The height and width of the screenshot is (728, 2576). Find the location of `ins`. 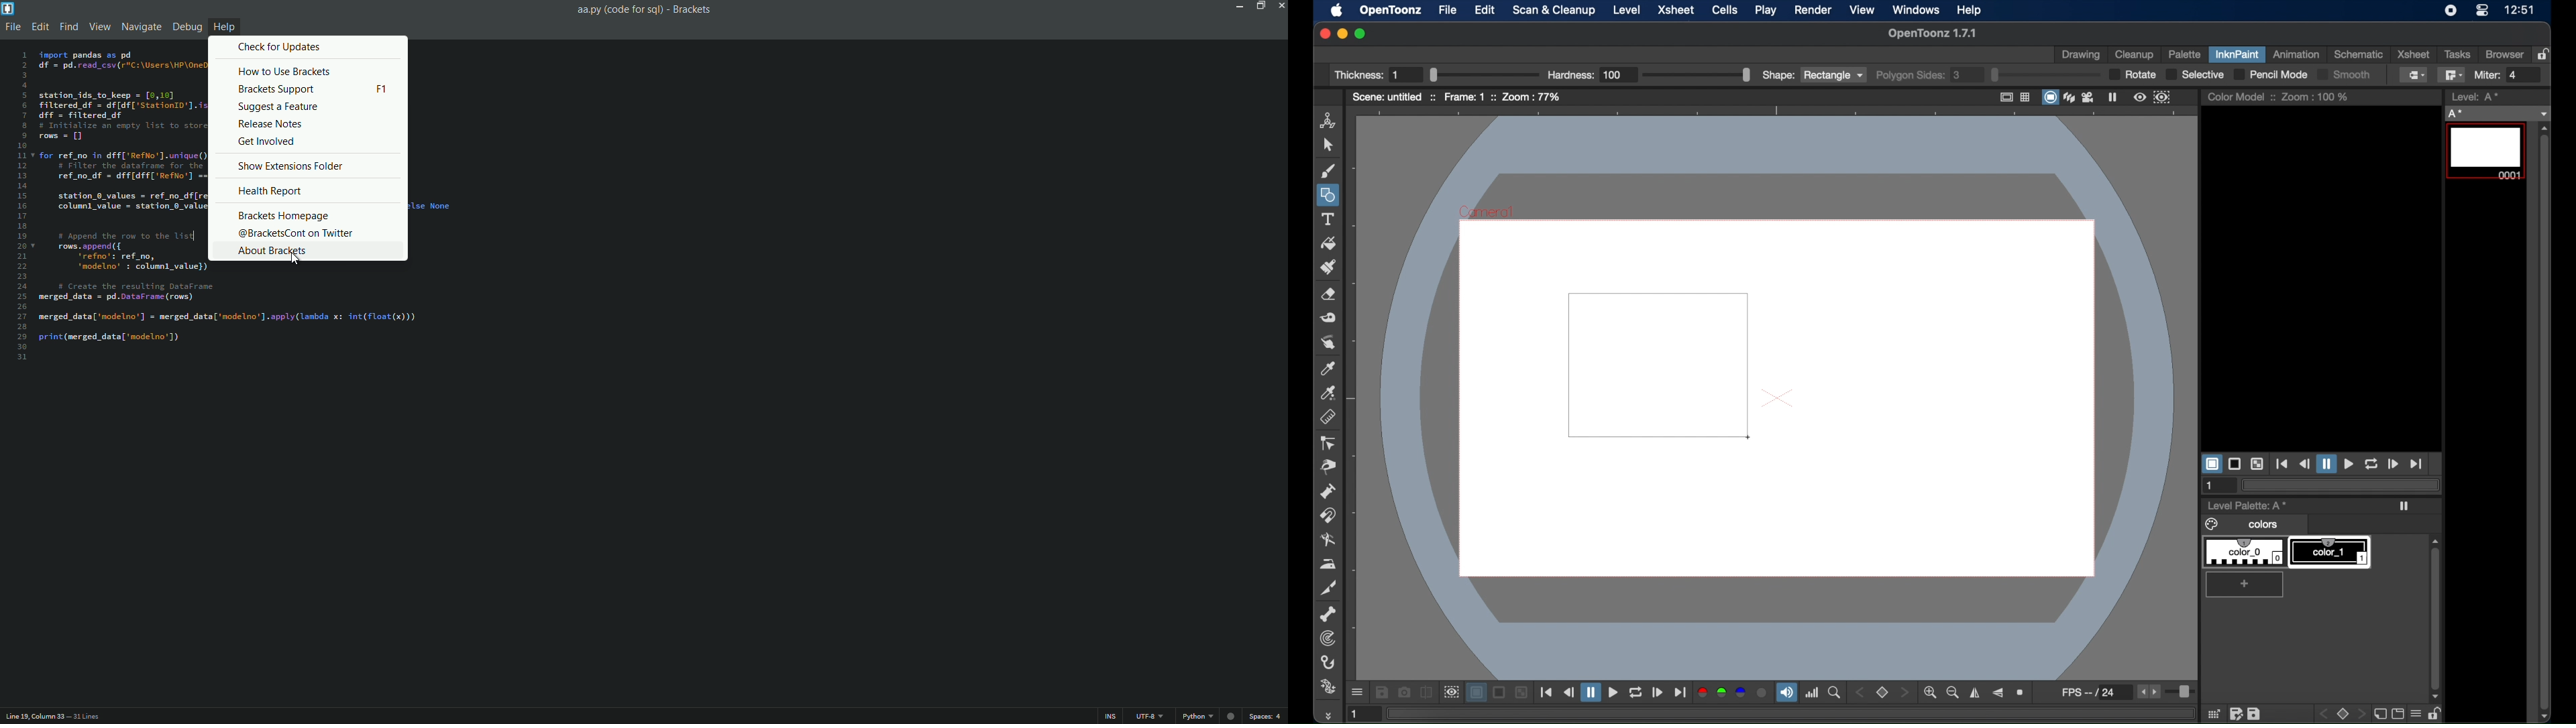

ins is located at coordinates (1110, 717).